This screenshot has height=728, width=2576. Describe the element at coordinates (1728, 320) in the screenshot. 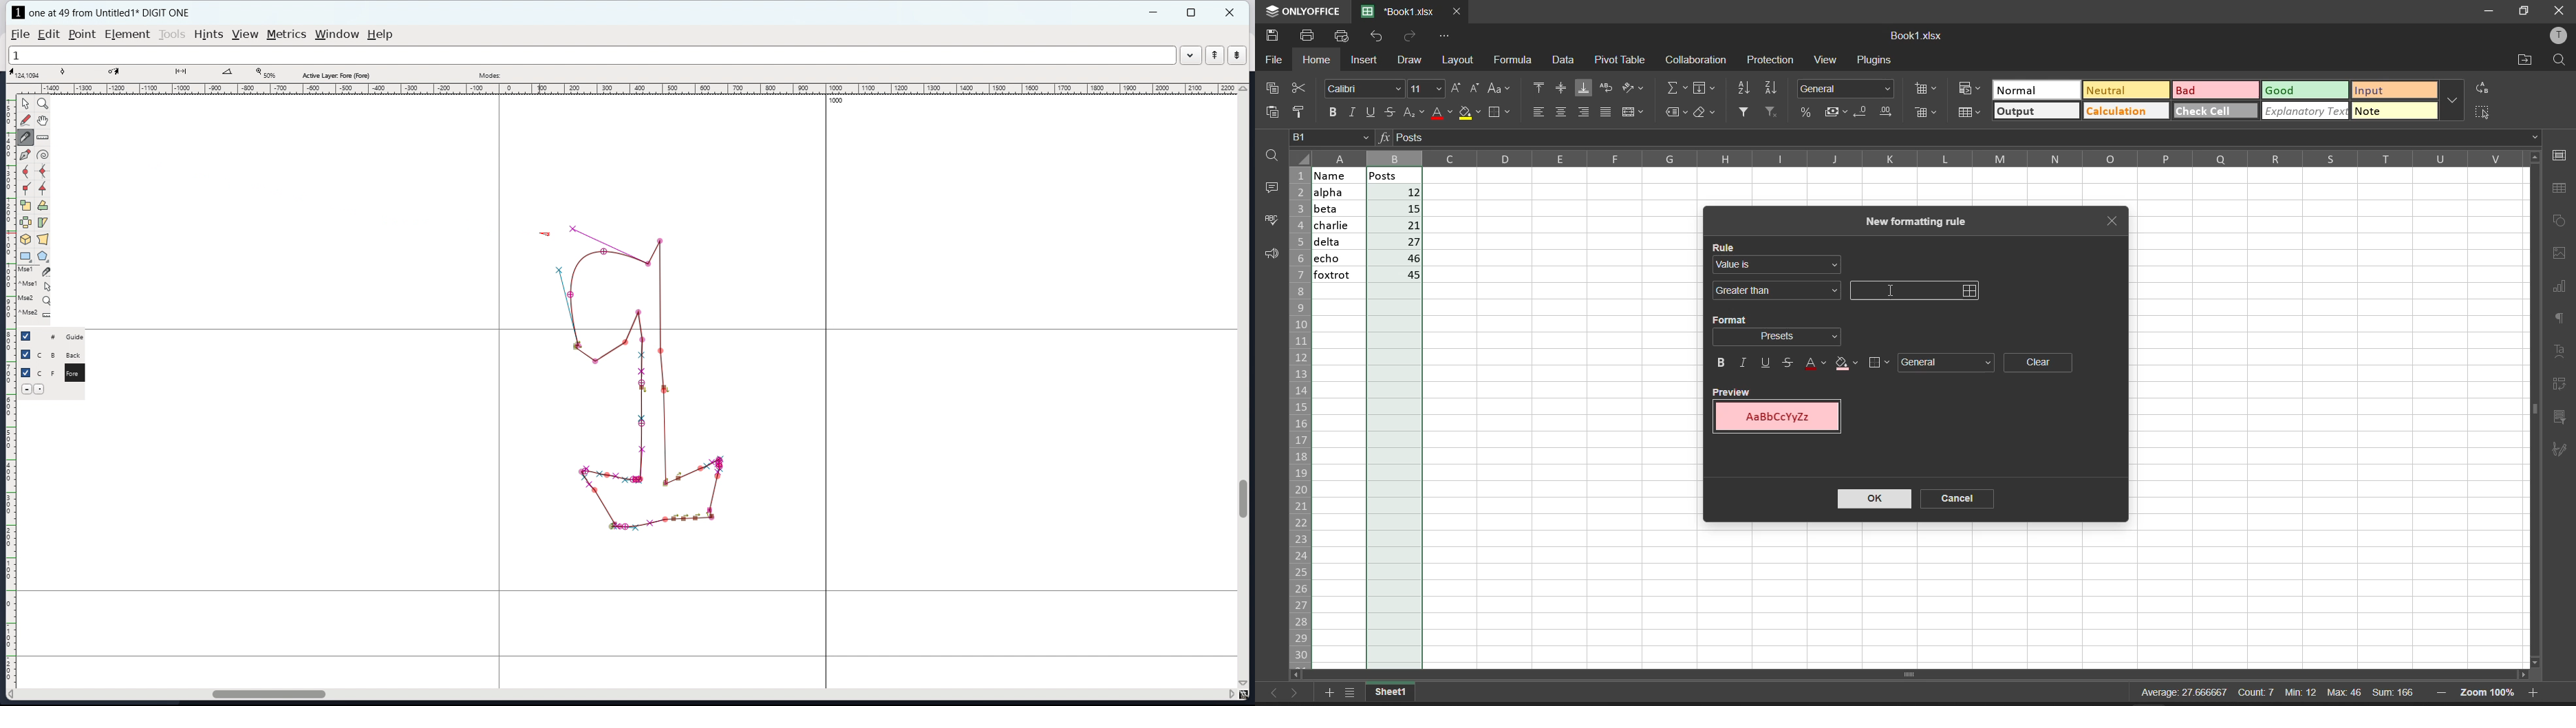

I see `format` at that location.